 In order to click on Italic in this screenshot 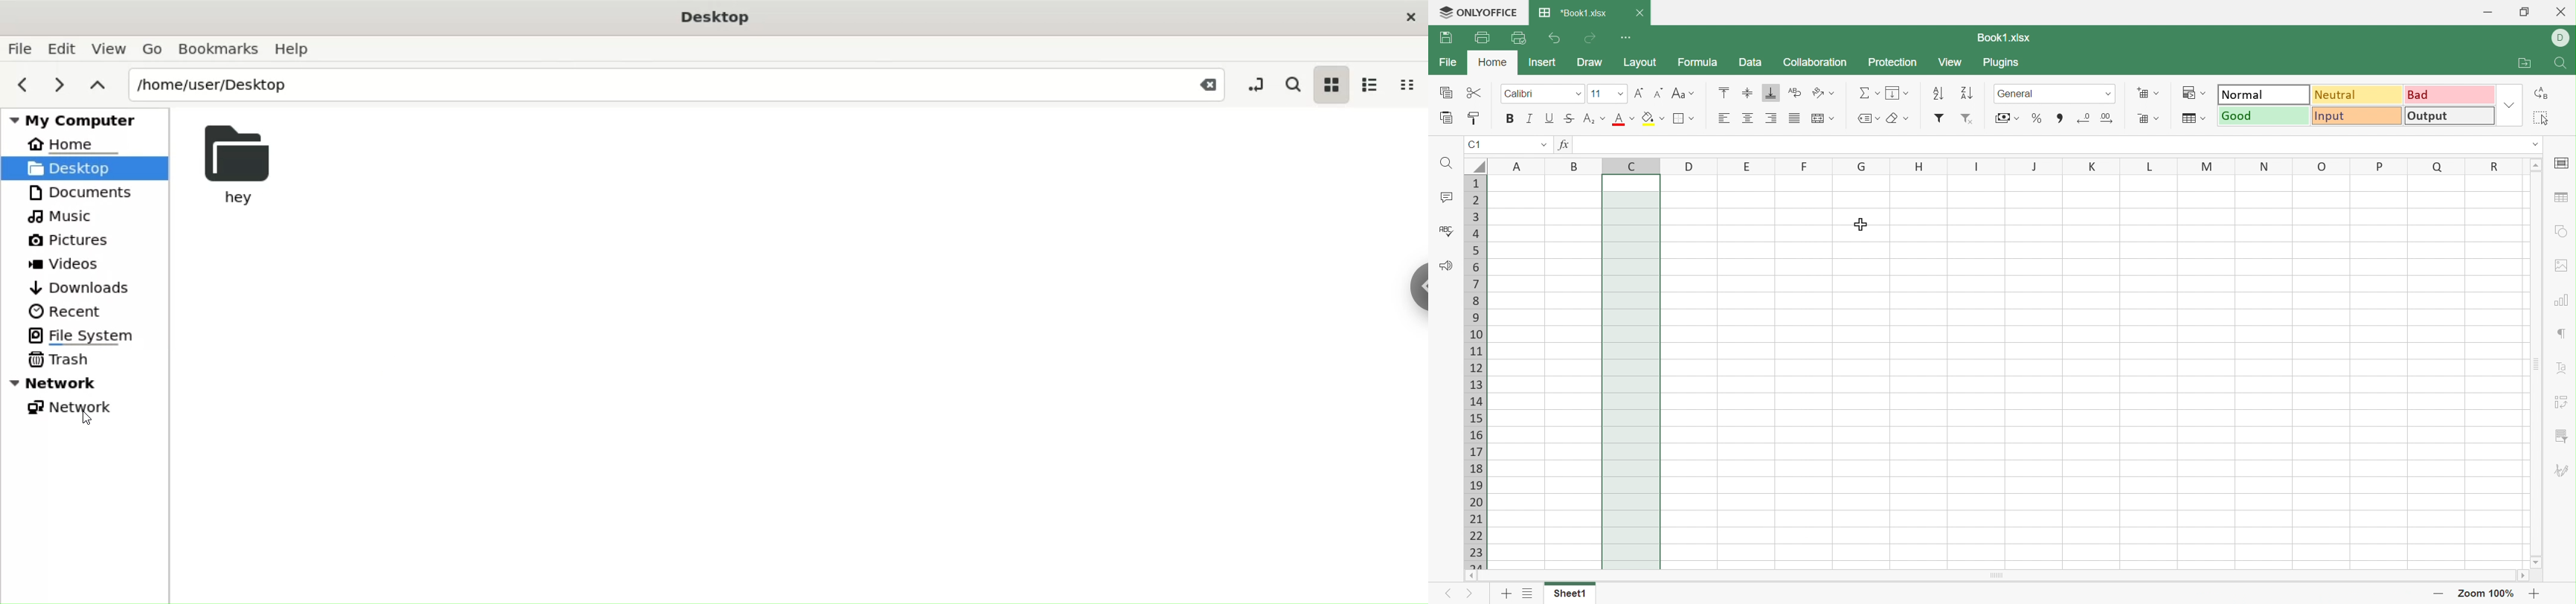, I will do `click(1528, 118)`.